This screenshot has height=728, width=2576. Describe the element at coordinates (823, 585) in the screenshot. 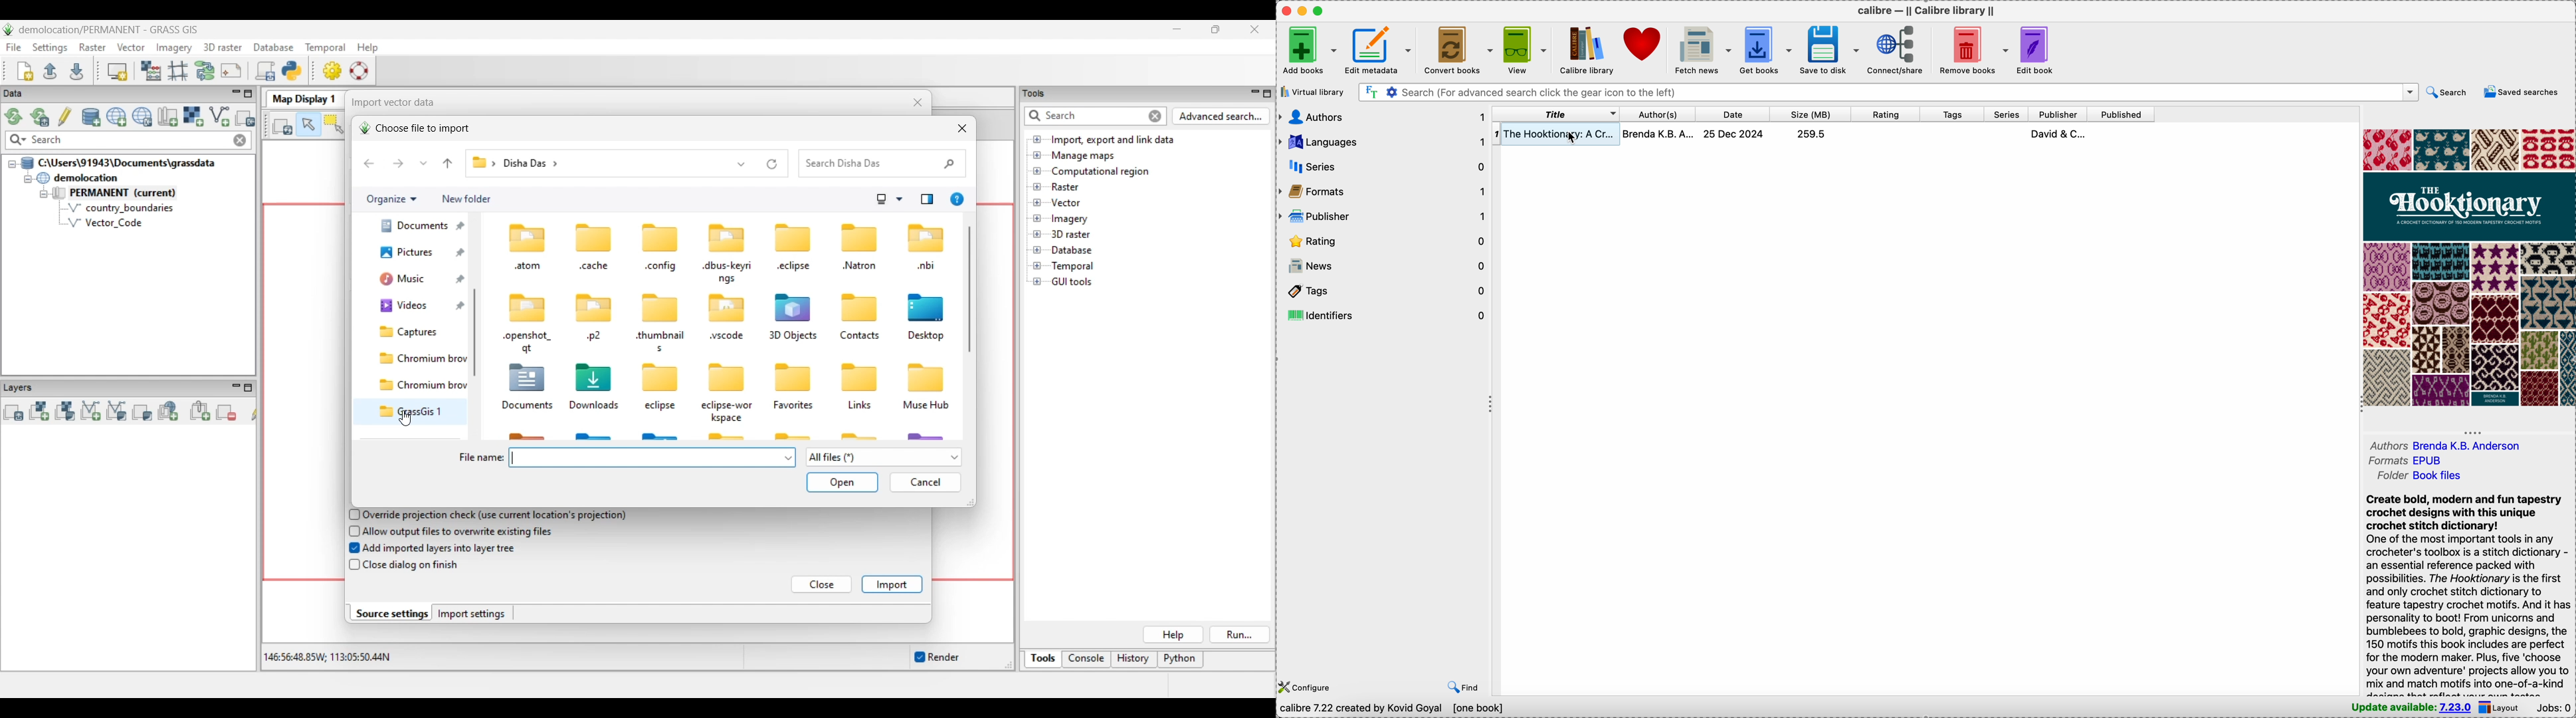

I see `Close` at that location.